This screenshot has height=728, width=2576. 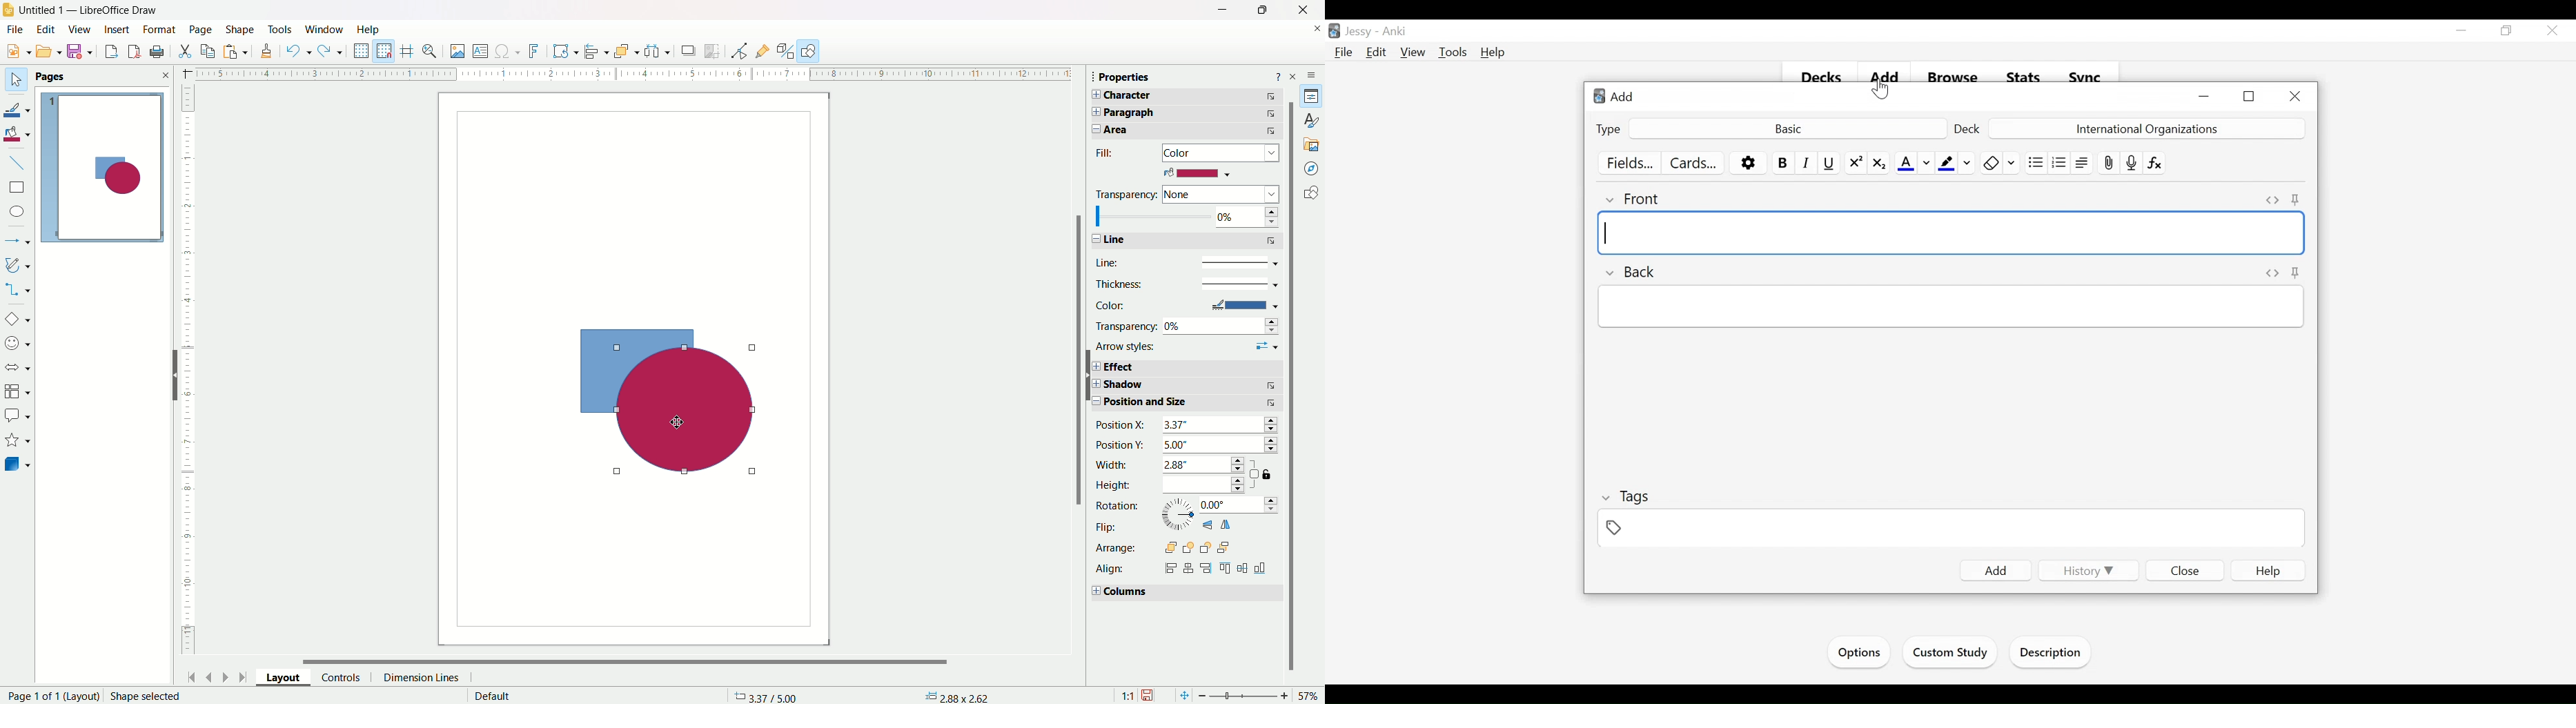 I want to click on transparency, so click(x=1188, y=325).